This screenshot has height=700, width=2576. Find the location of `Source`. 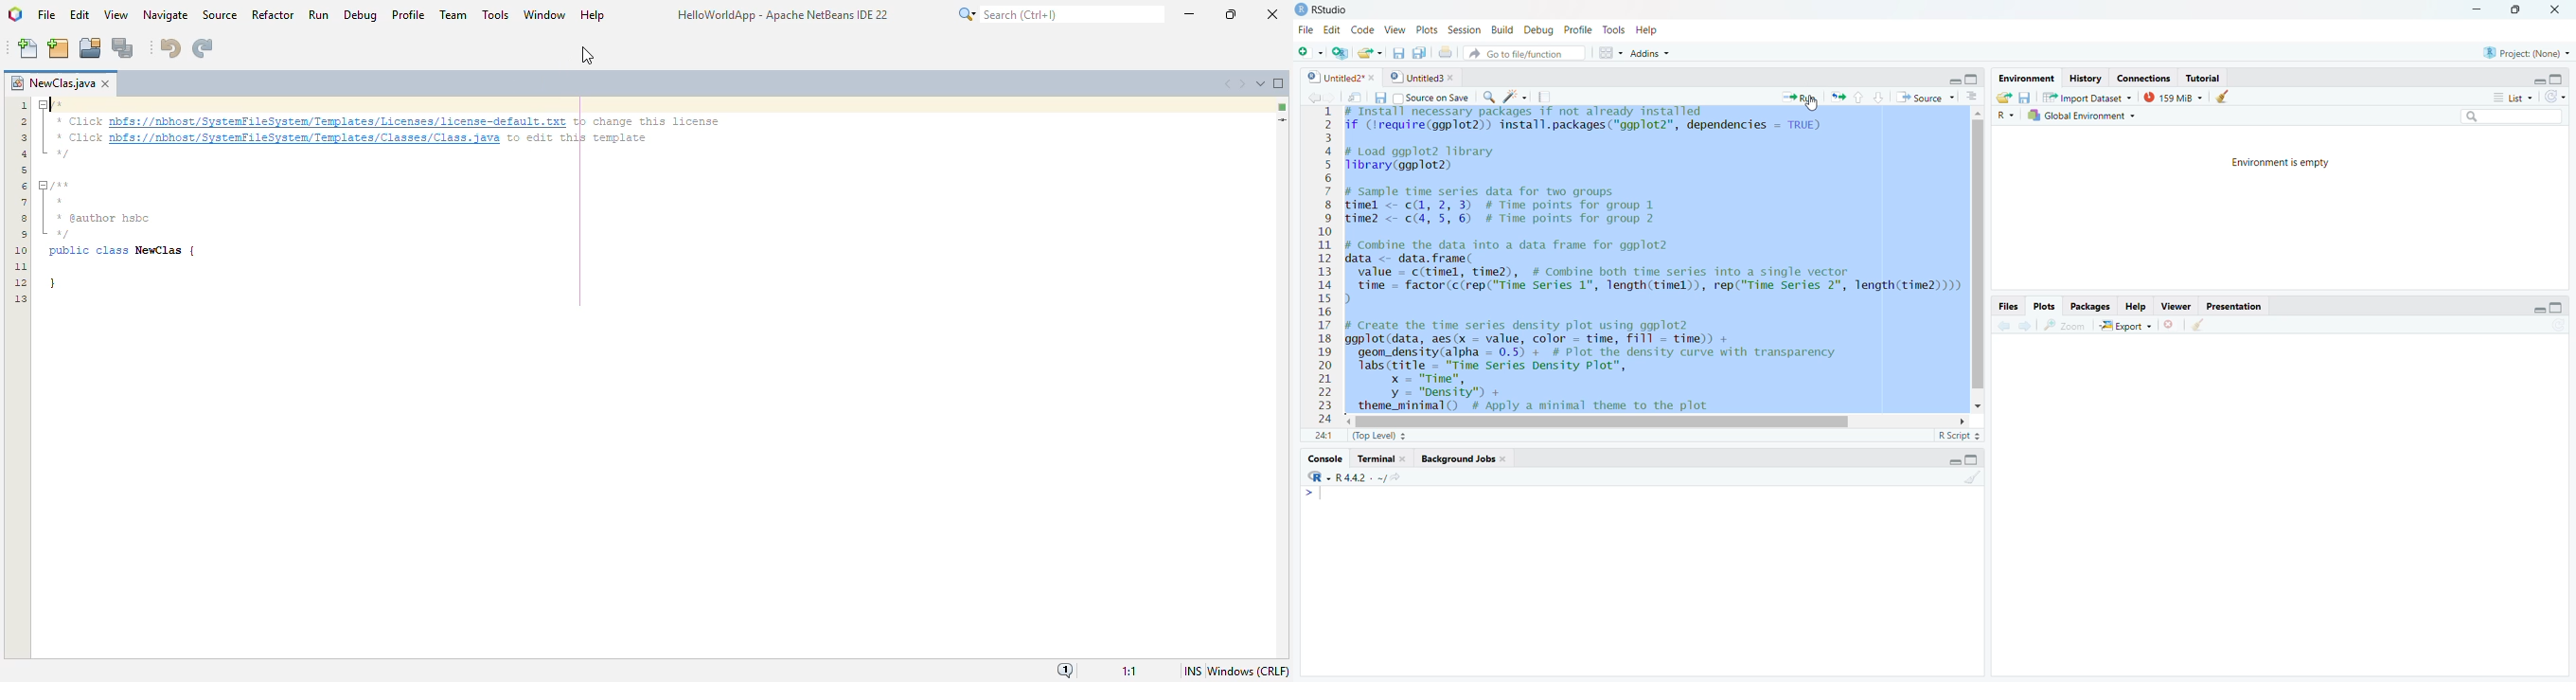

Source is located at coordinates (1924, 97).